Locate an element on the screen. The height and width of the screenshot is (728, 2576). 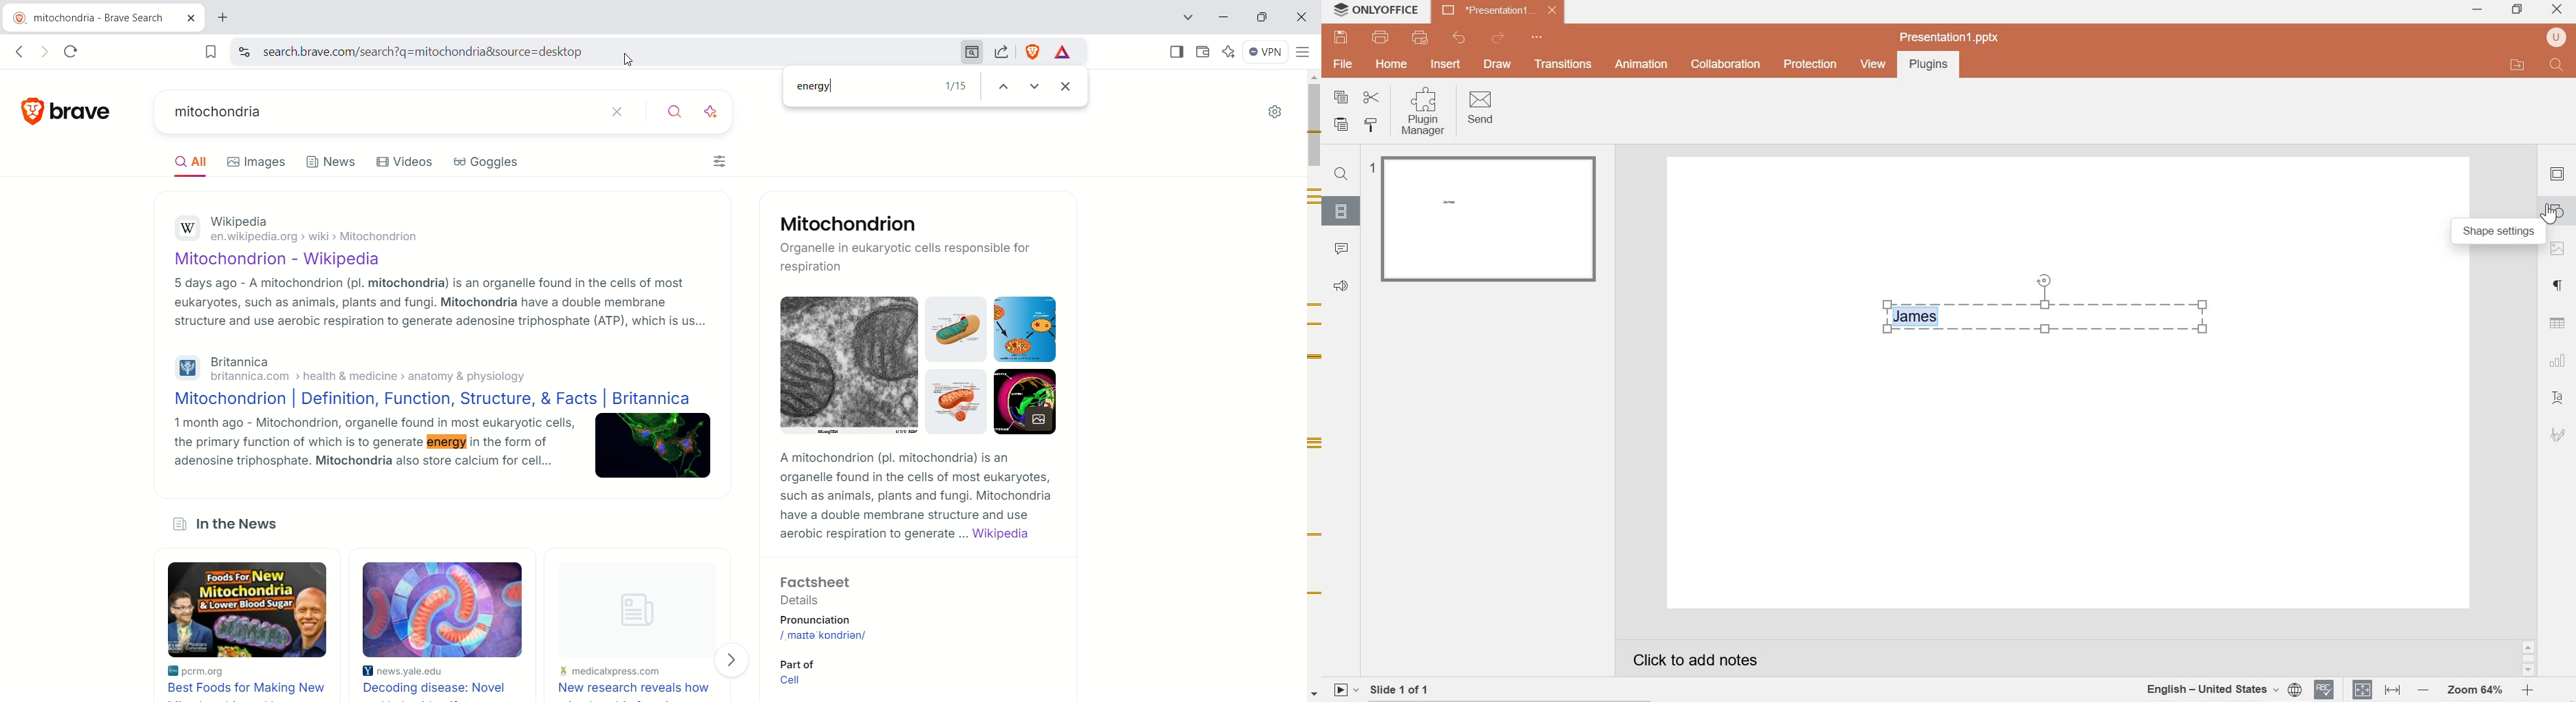
copy style is located at coordinates (1375, 125).